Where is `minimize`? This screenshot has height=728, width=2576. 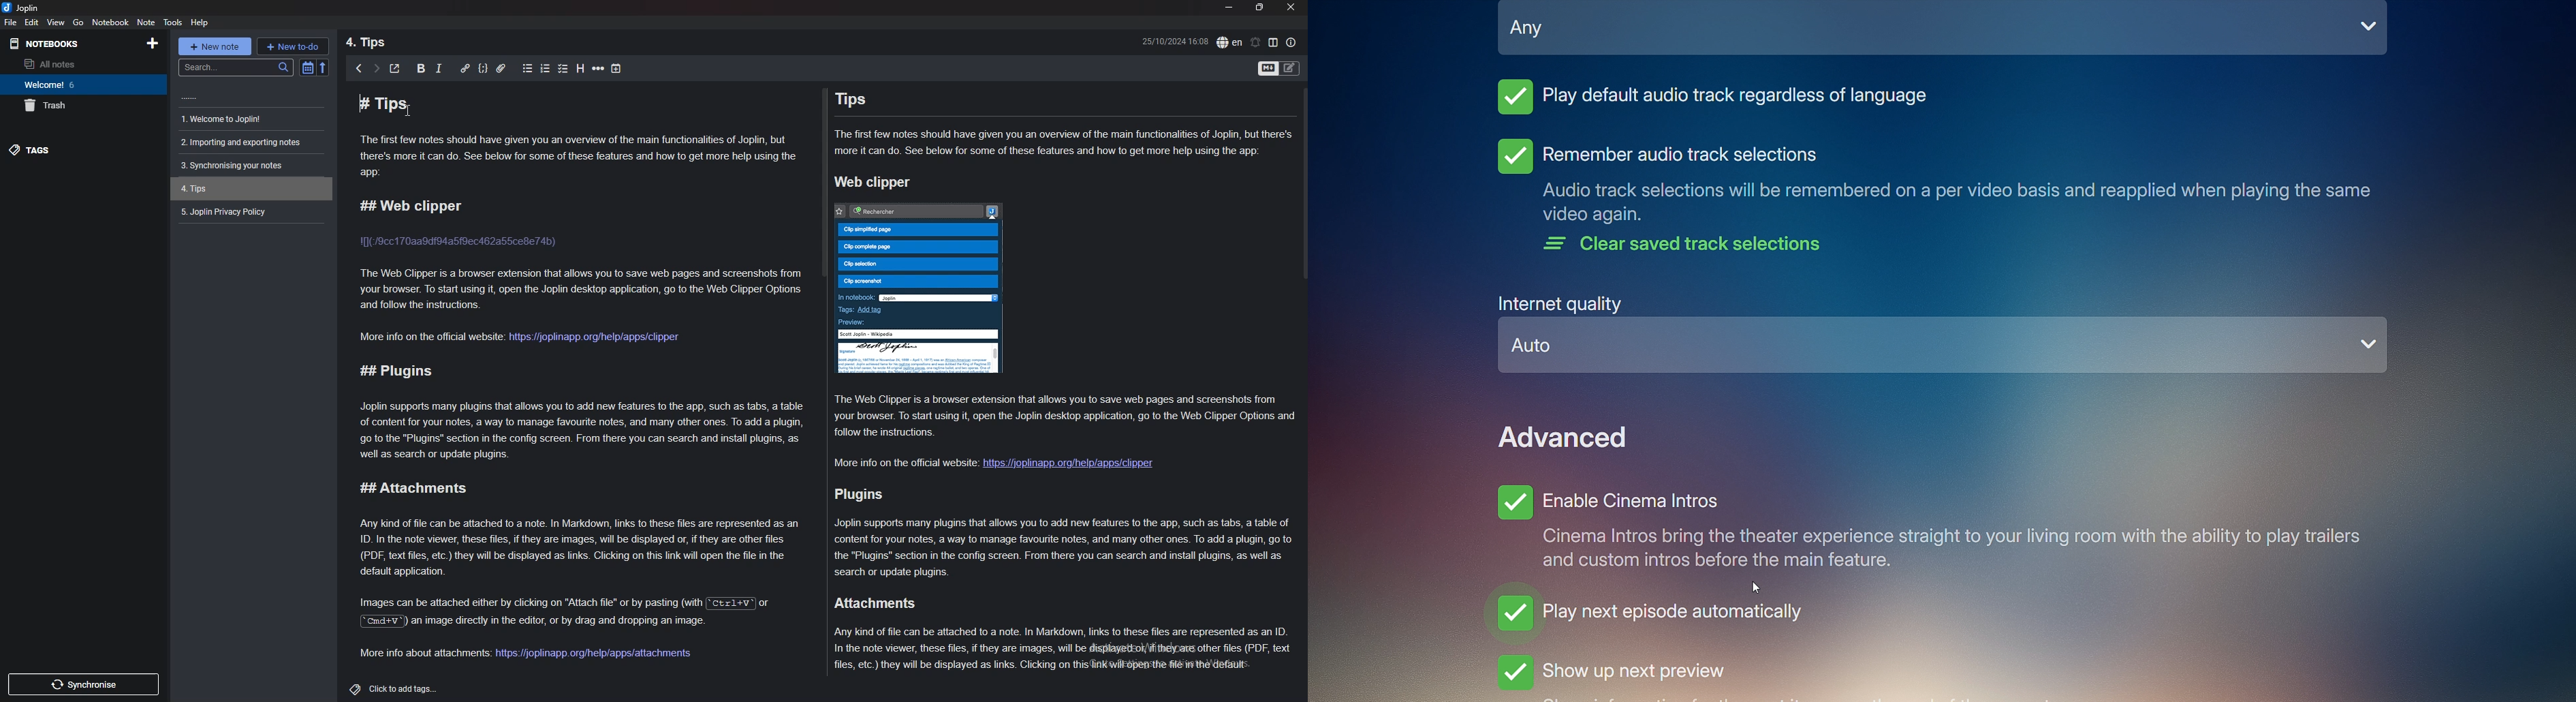 minimize is located at coordinates (1230, 7).